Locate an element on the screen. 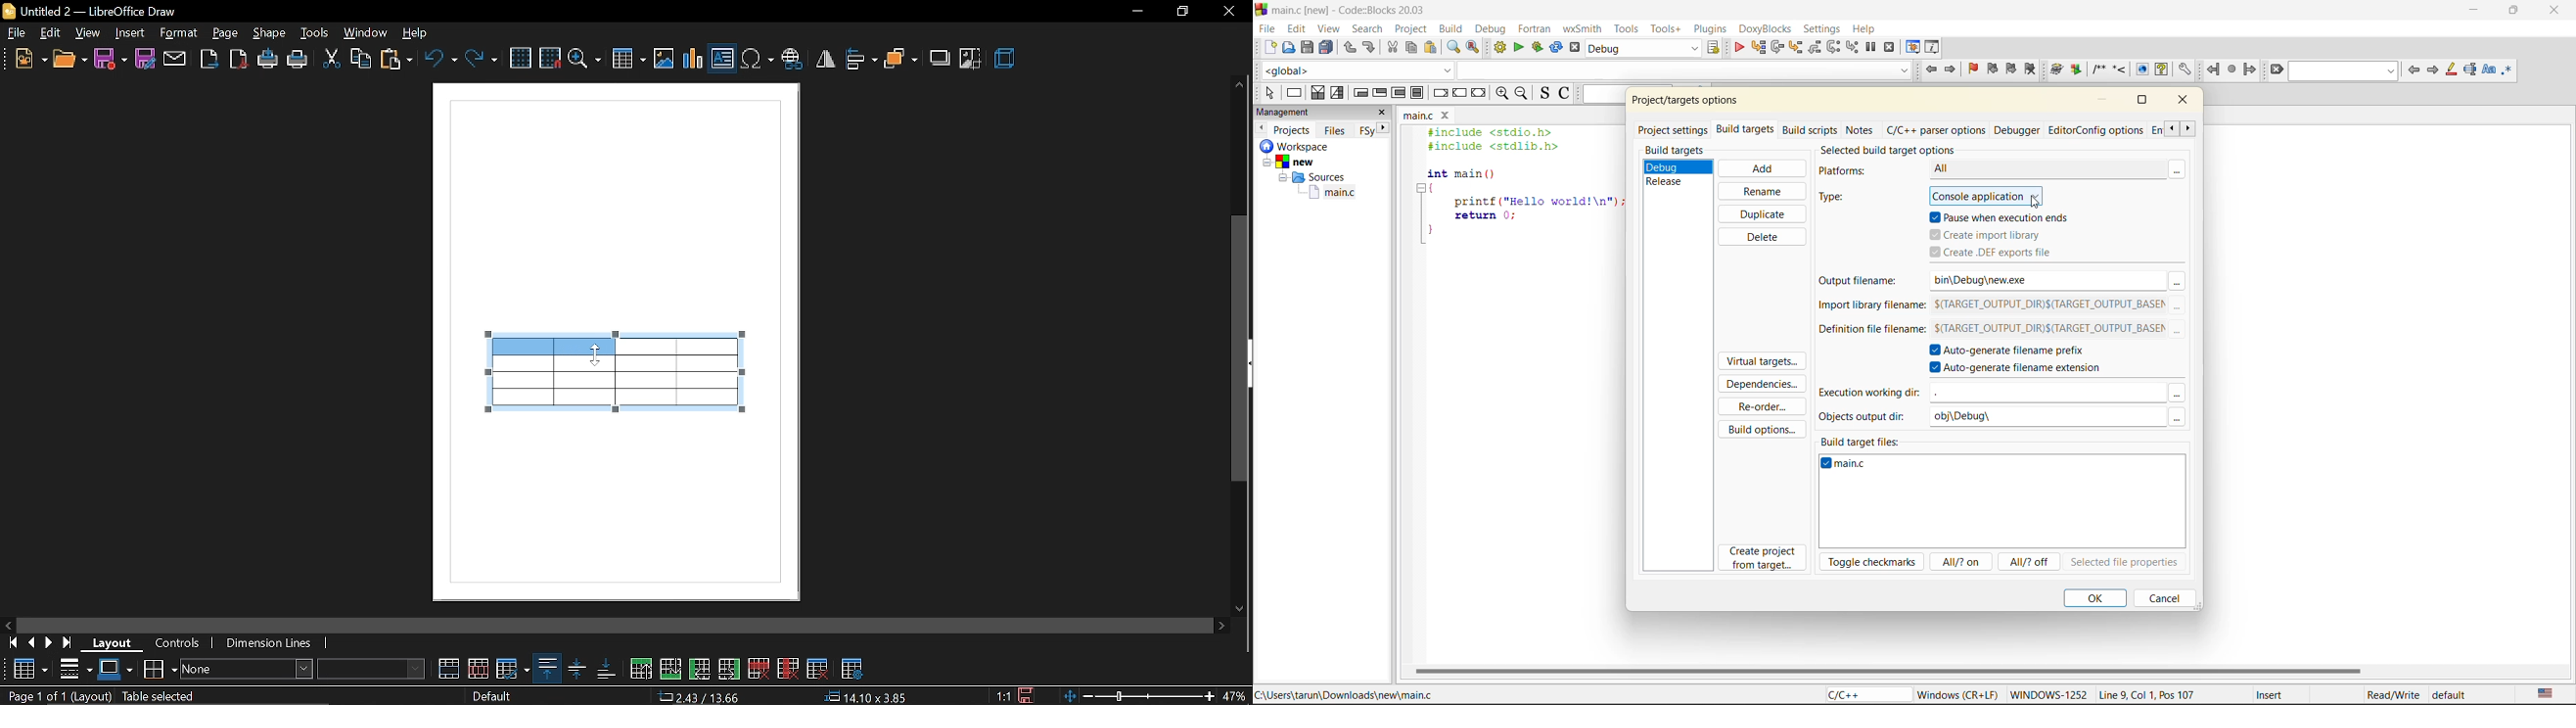 The width and height of the screenshot is (2576, 728). Table is located at coordinates (28, 668).